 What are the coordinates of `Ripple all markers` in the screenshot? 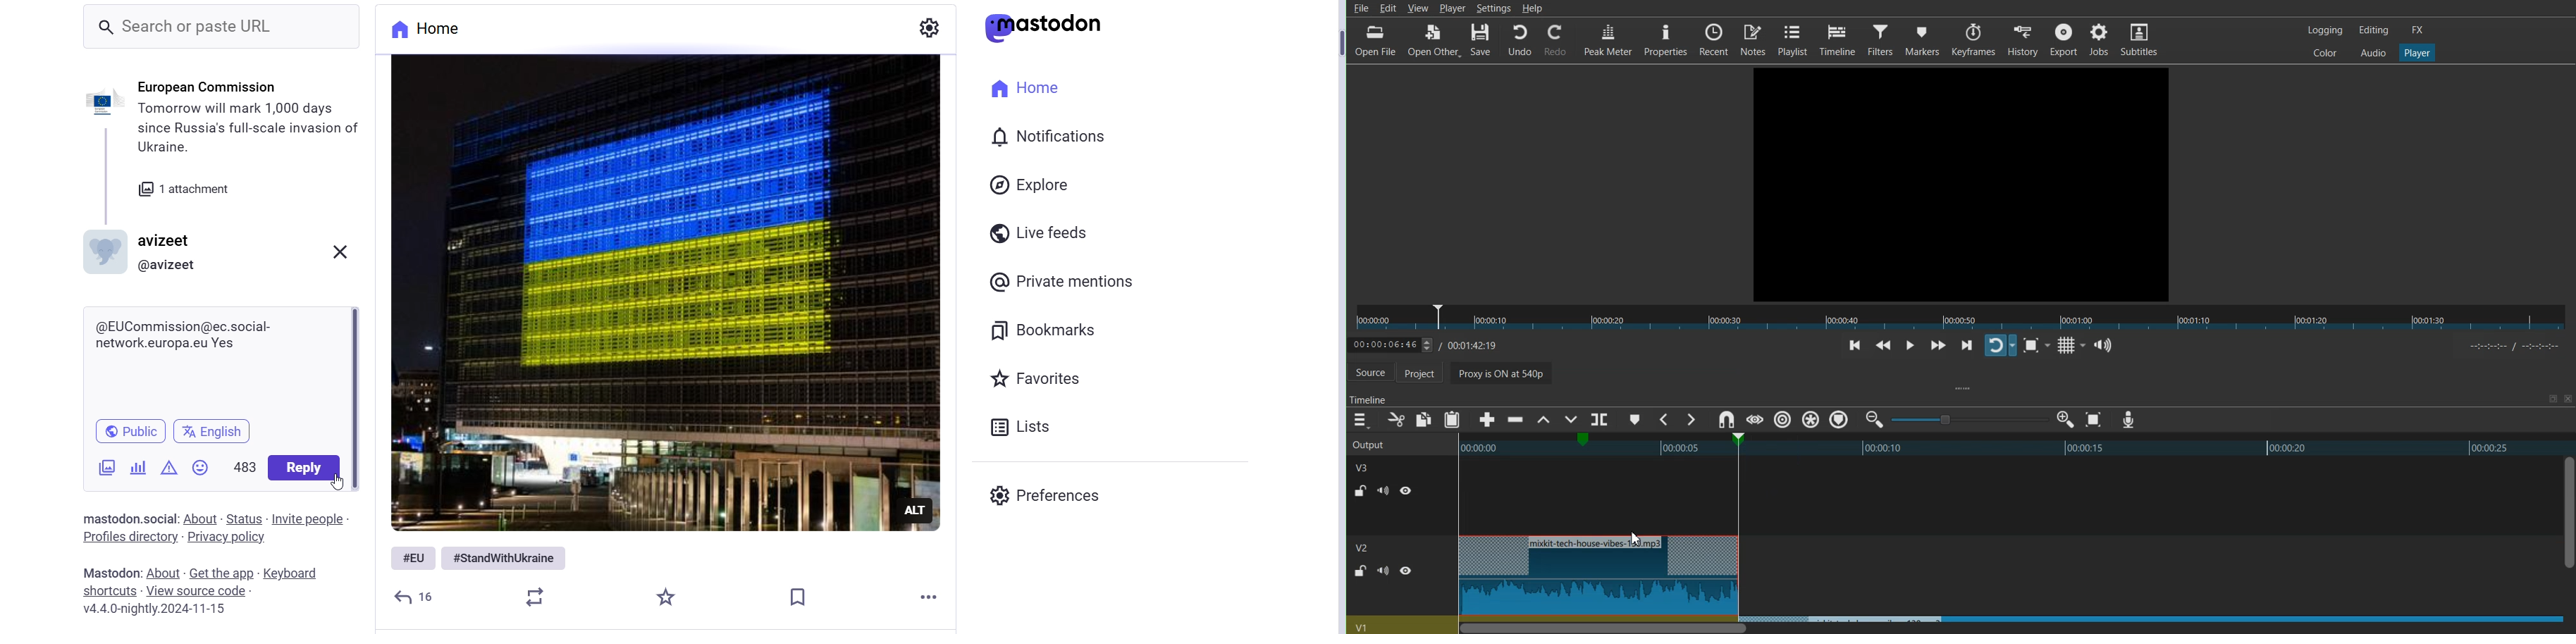 It's located at (1811, 420).